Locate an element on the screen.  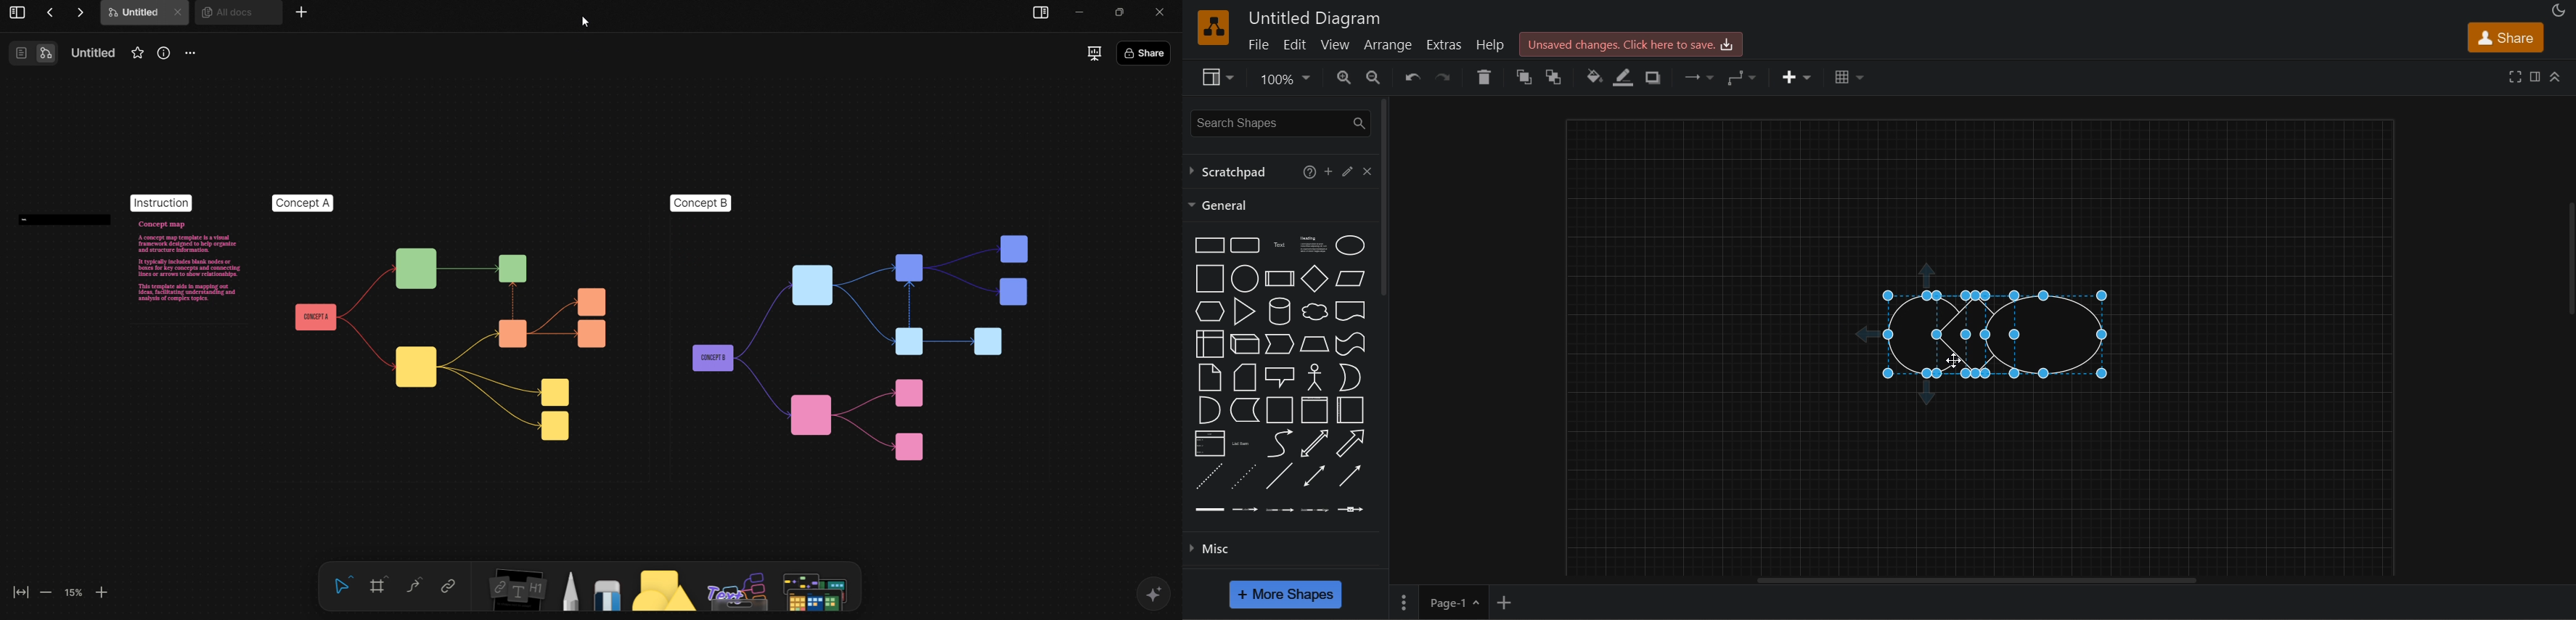
to back is located at coordinates (1555, 77).